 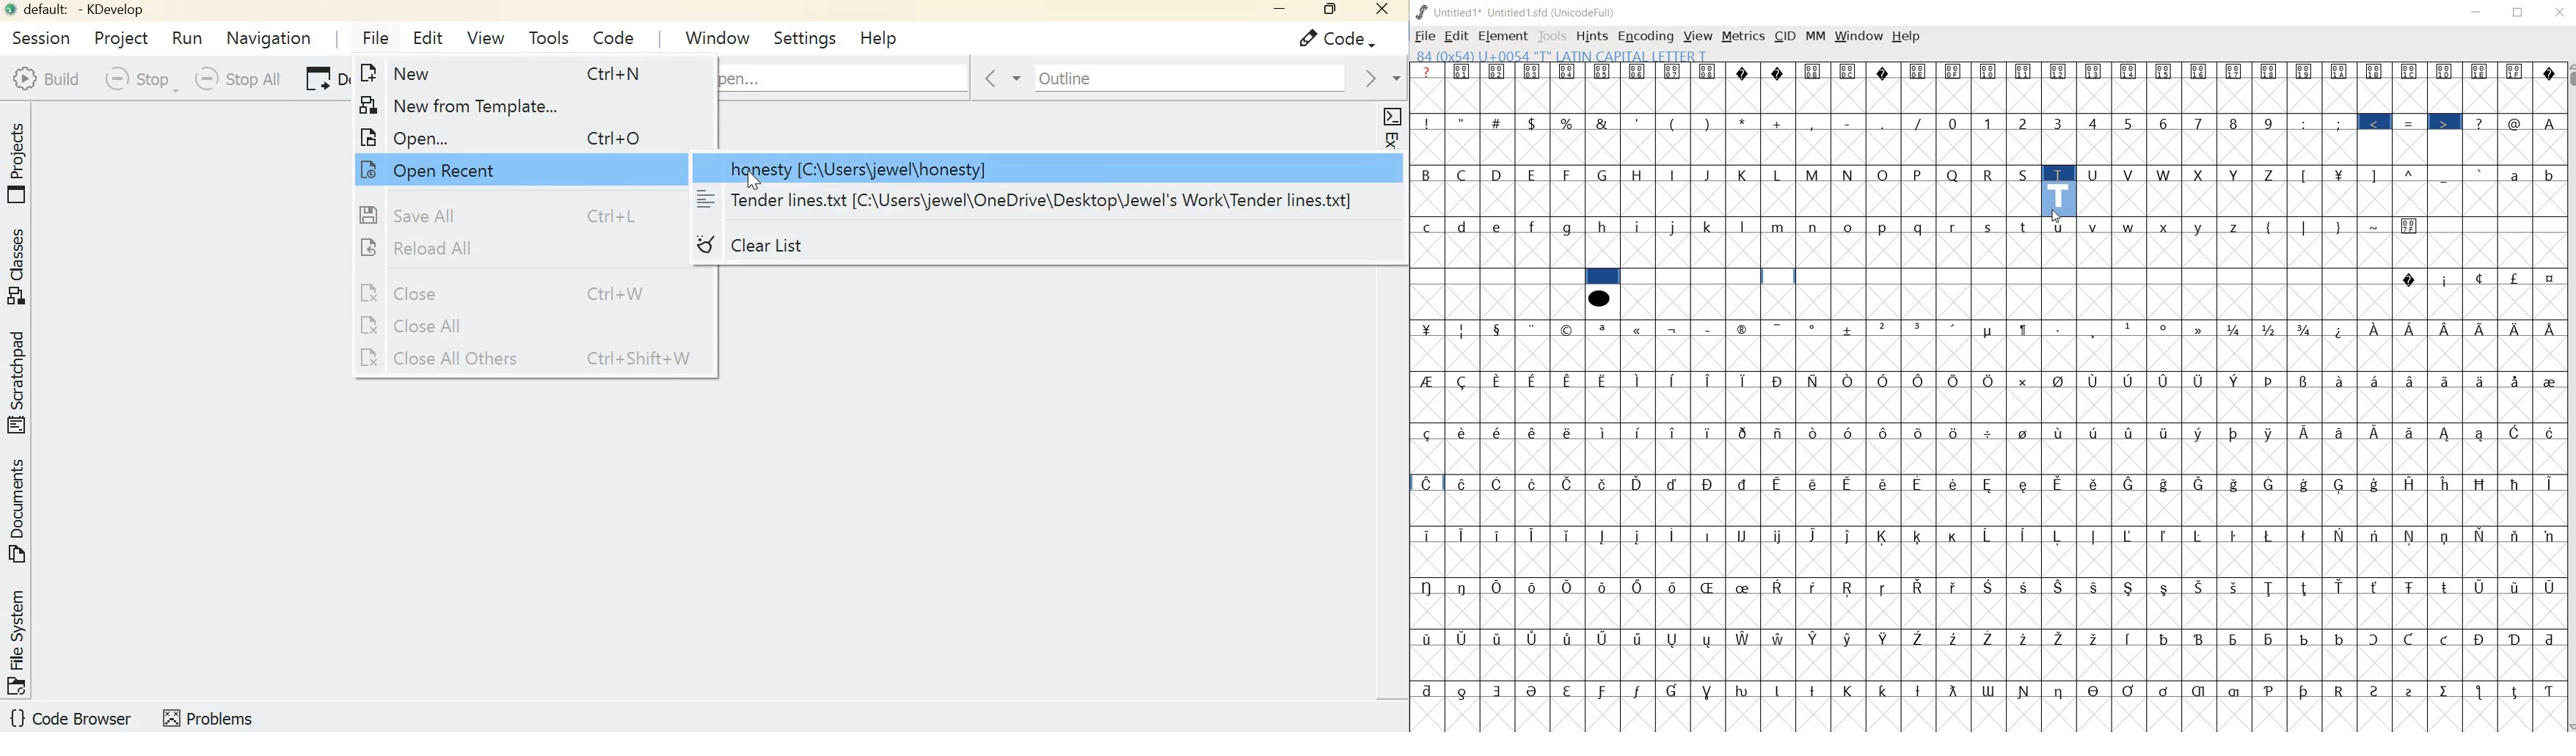 I want to click on ], so click(x=2378, y=174).